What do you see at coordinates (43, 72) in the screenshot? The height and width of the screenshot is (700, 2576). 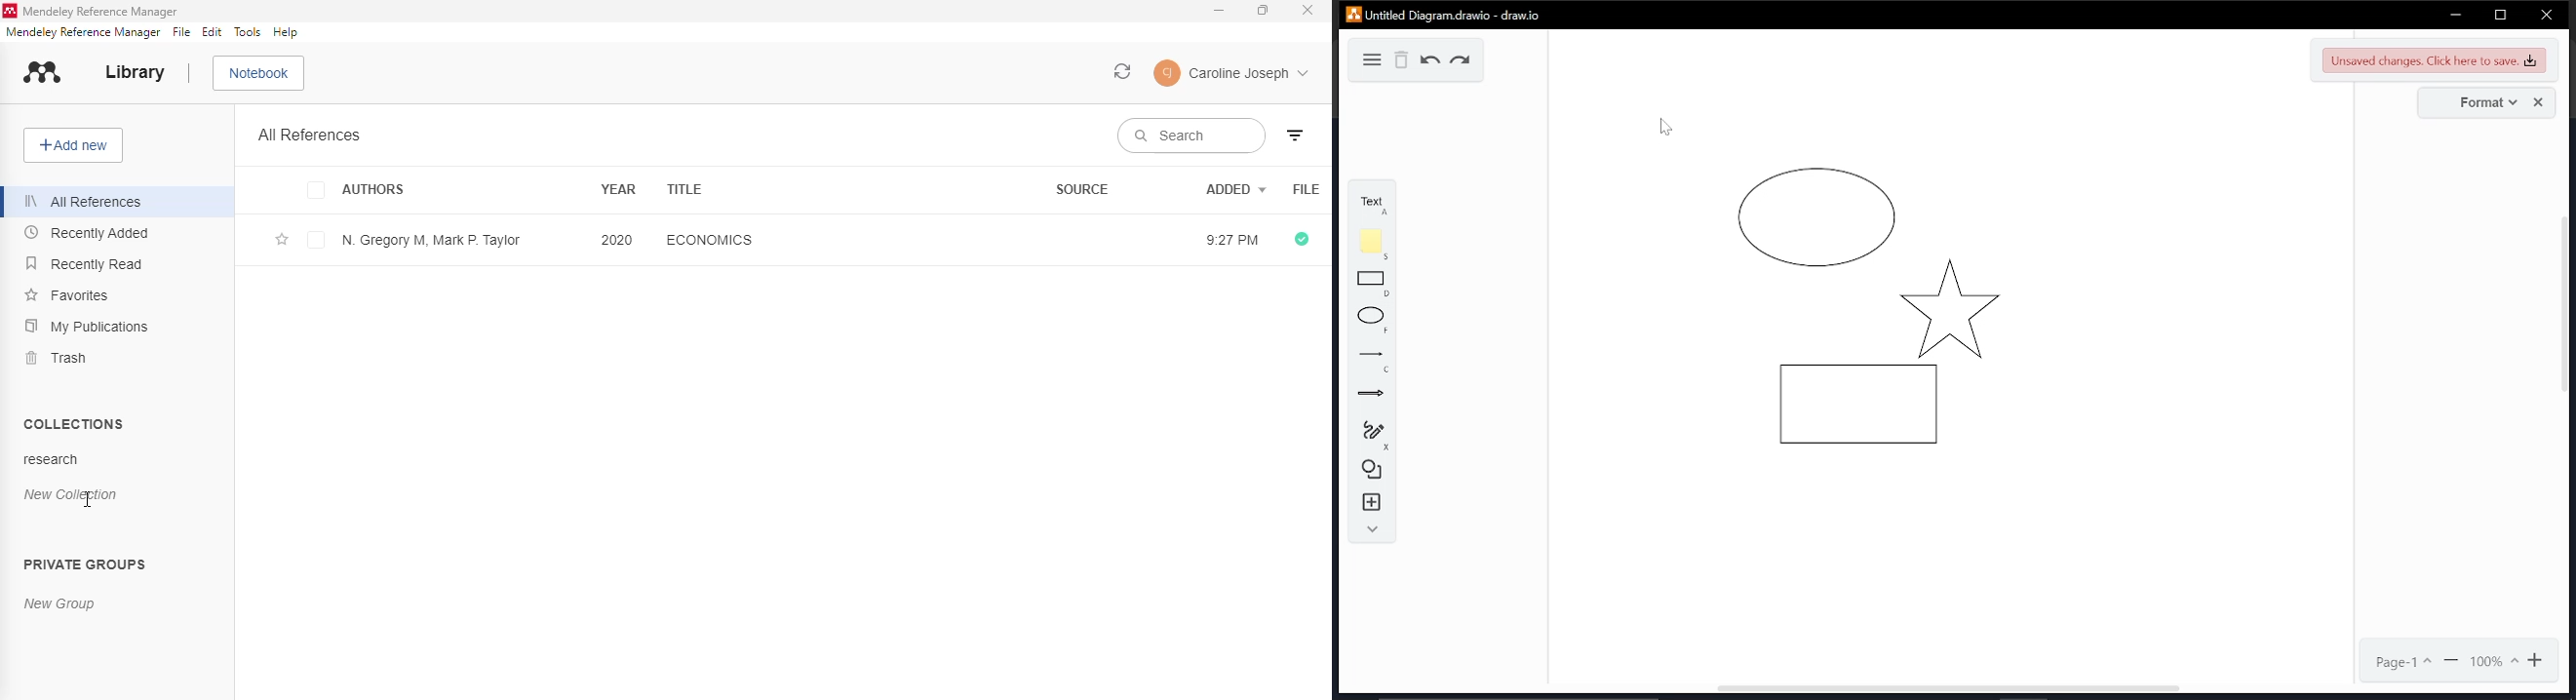 I see `logo` at bounding box center [43, 72].